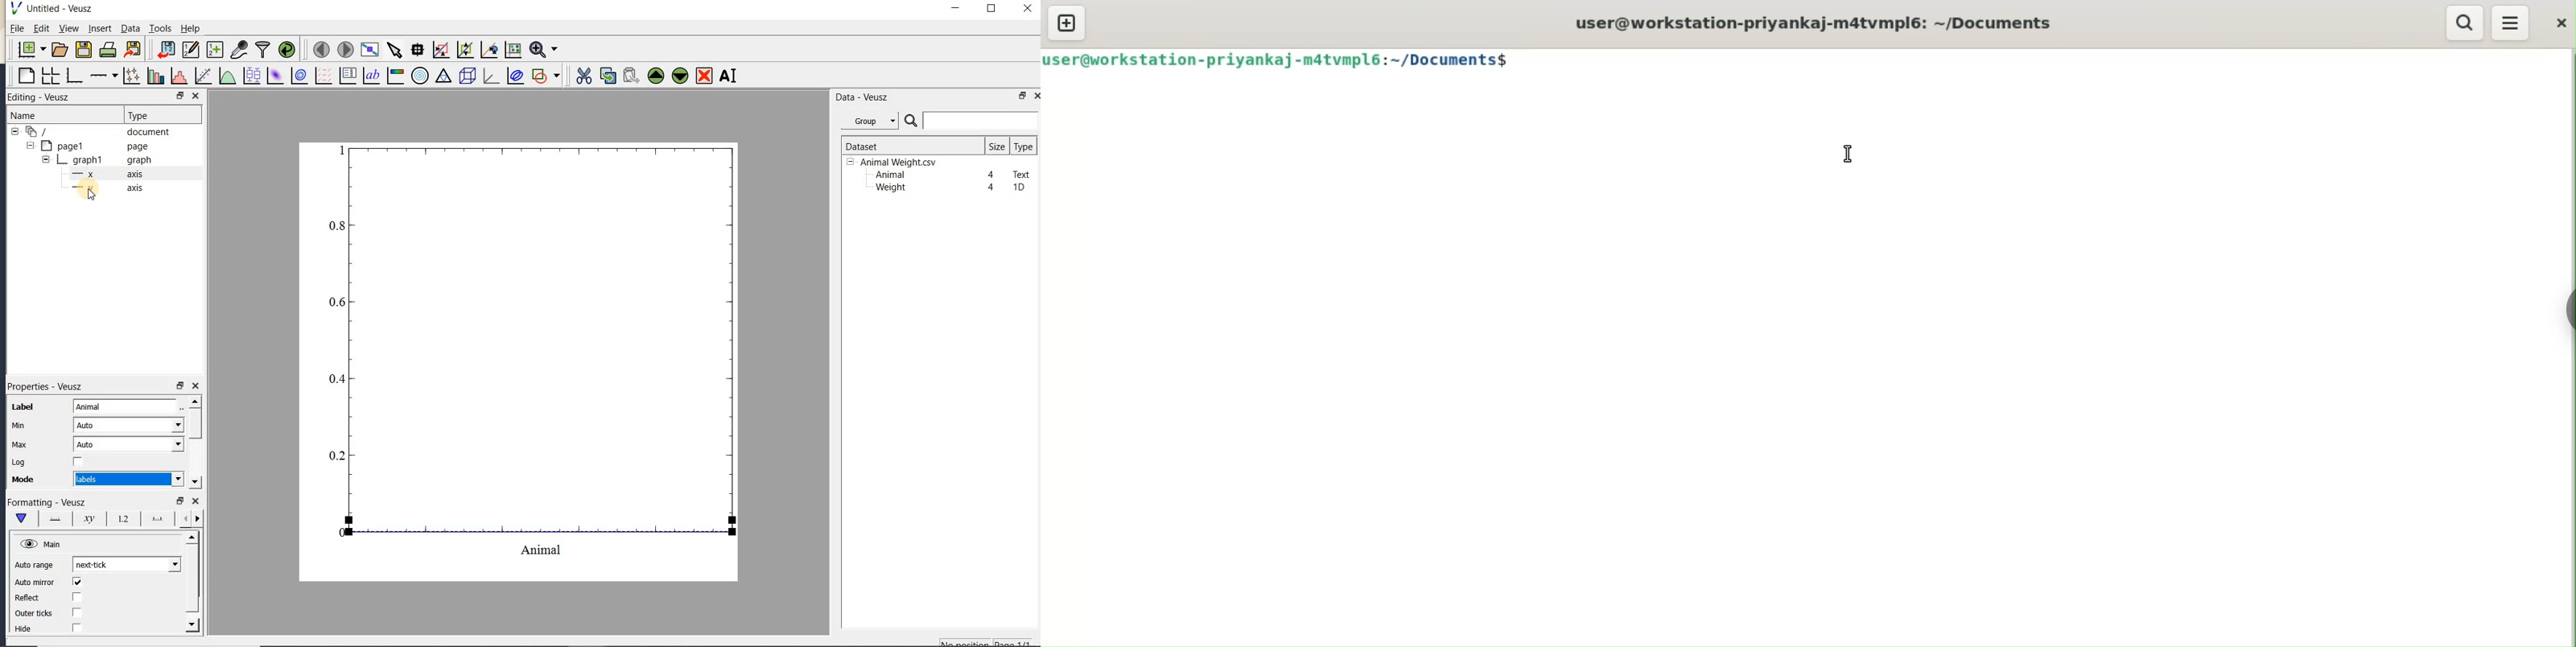 The width and height of the screenshot is (2576, 672). What do you see at coordinates (263, 48) in the screenshot?
I see `filter data` at bounding box center [263, 48].